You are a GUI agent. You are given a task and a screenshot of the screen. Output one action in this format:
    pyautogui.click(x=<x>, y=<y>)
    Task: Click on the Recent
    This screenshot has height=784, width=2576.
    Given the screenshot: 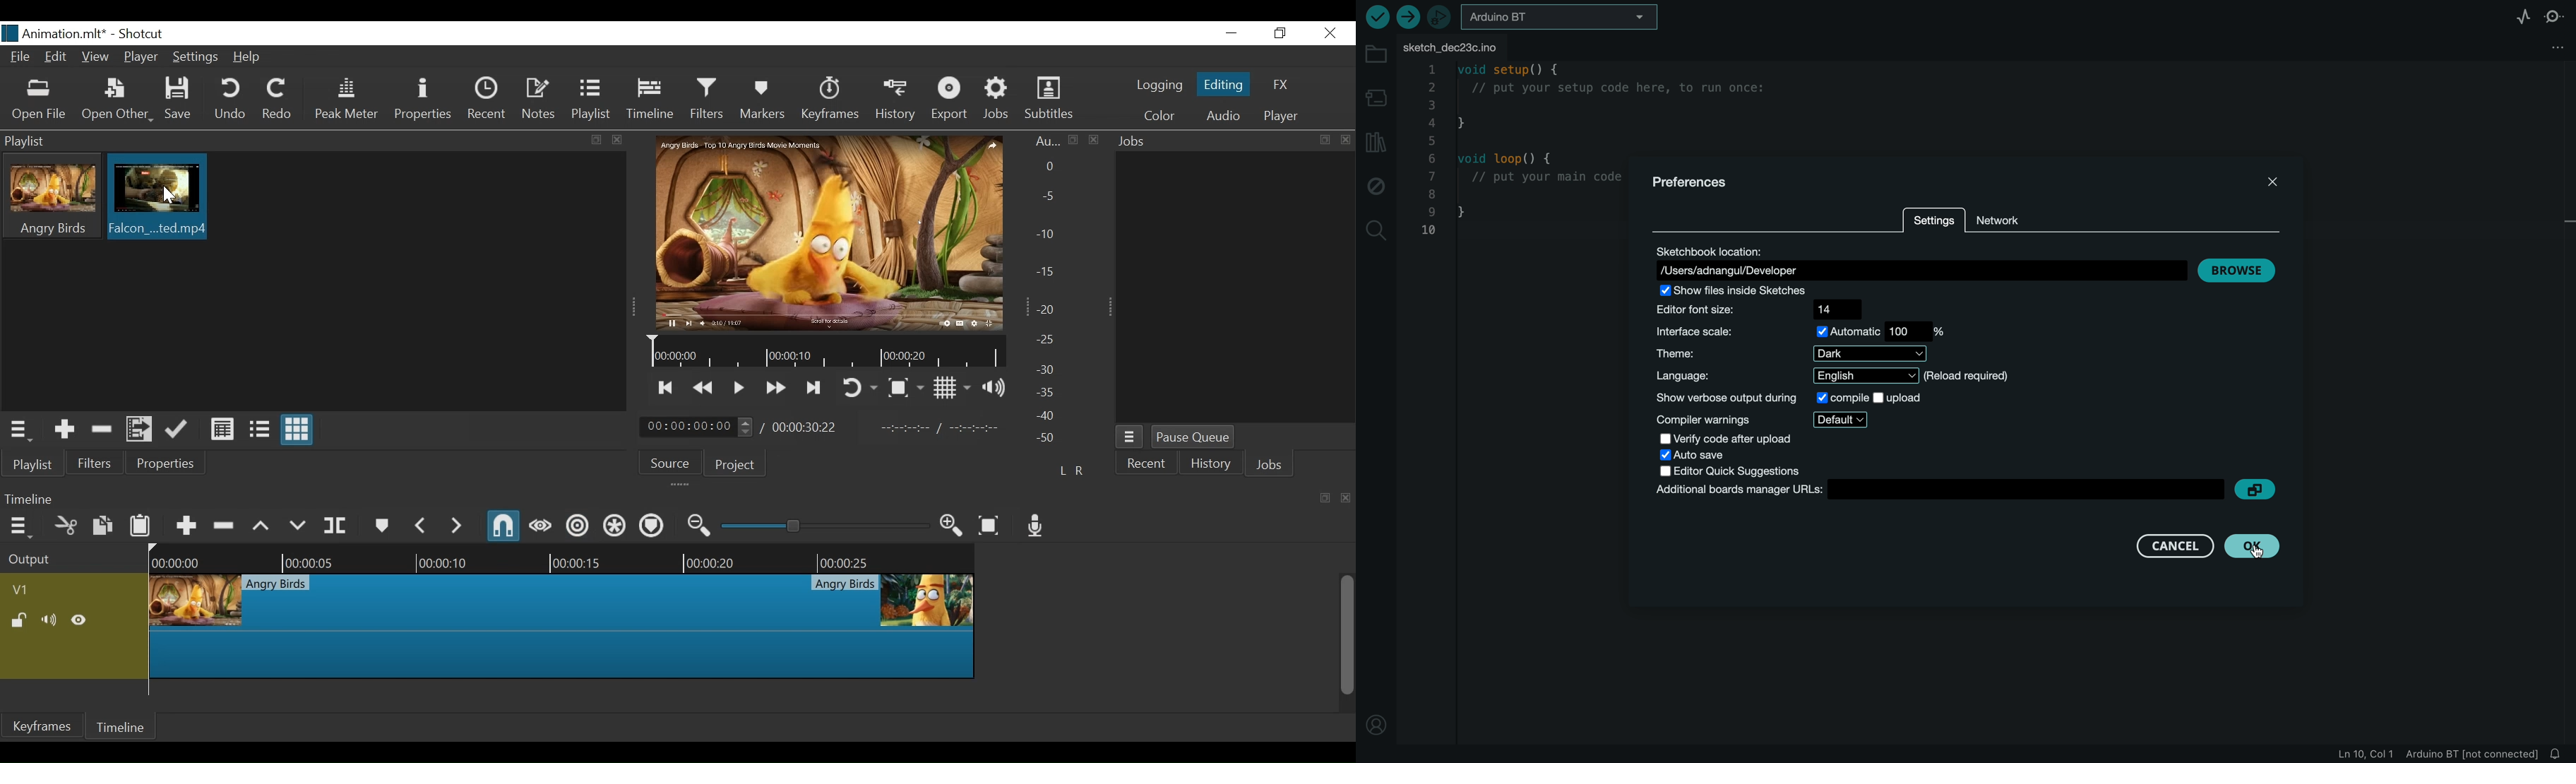 What is the action you would take?
    pyautogui.click(x=1146, y=463)
    